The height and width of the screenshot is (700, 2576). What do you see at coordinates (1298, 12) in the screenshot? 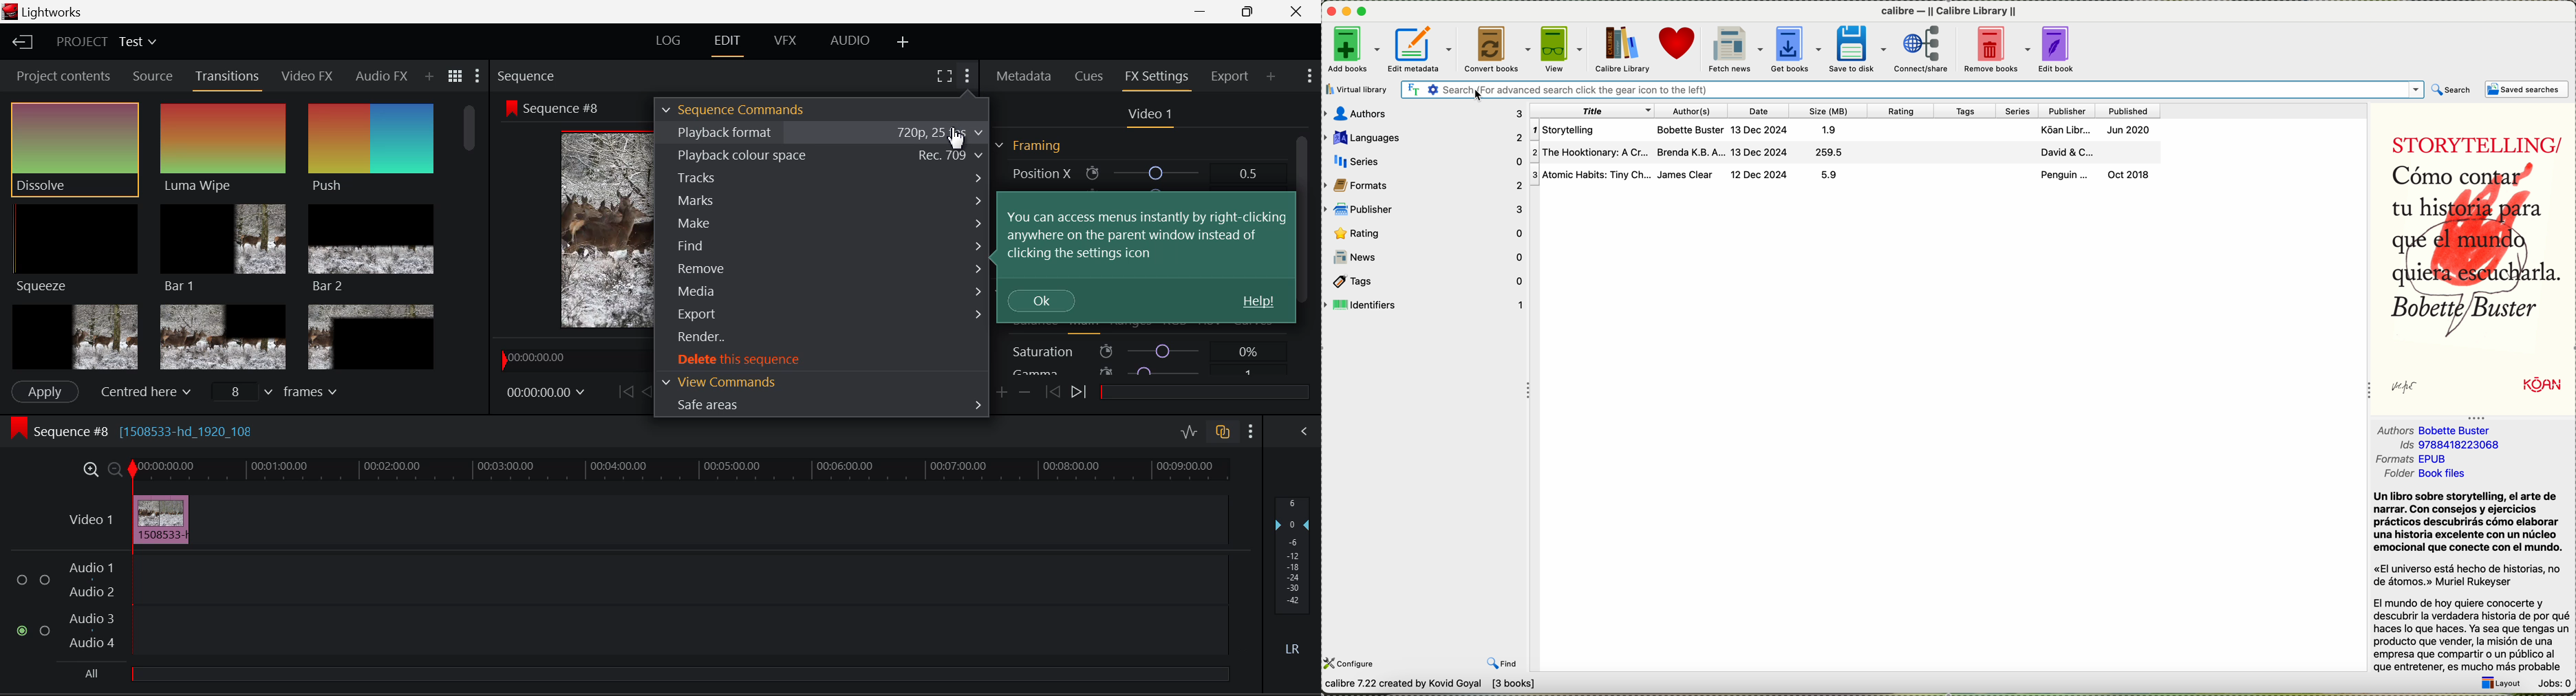
I see `Close` at bounding box center [1298, 12].